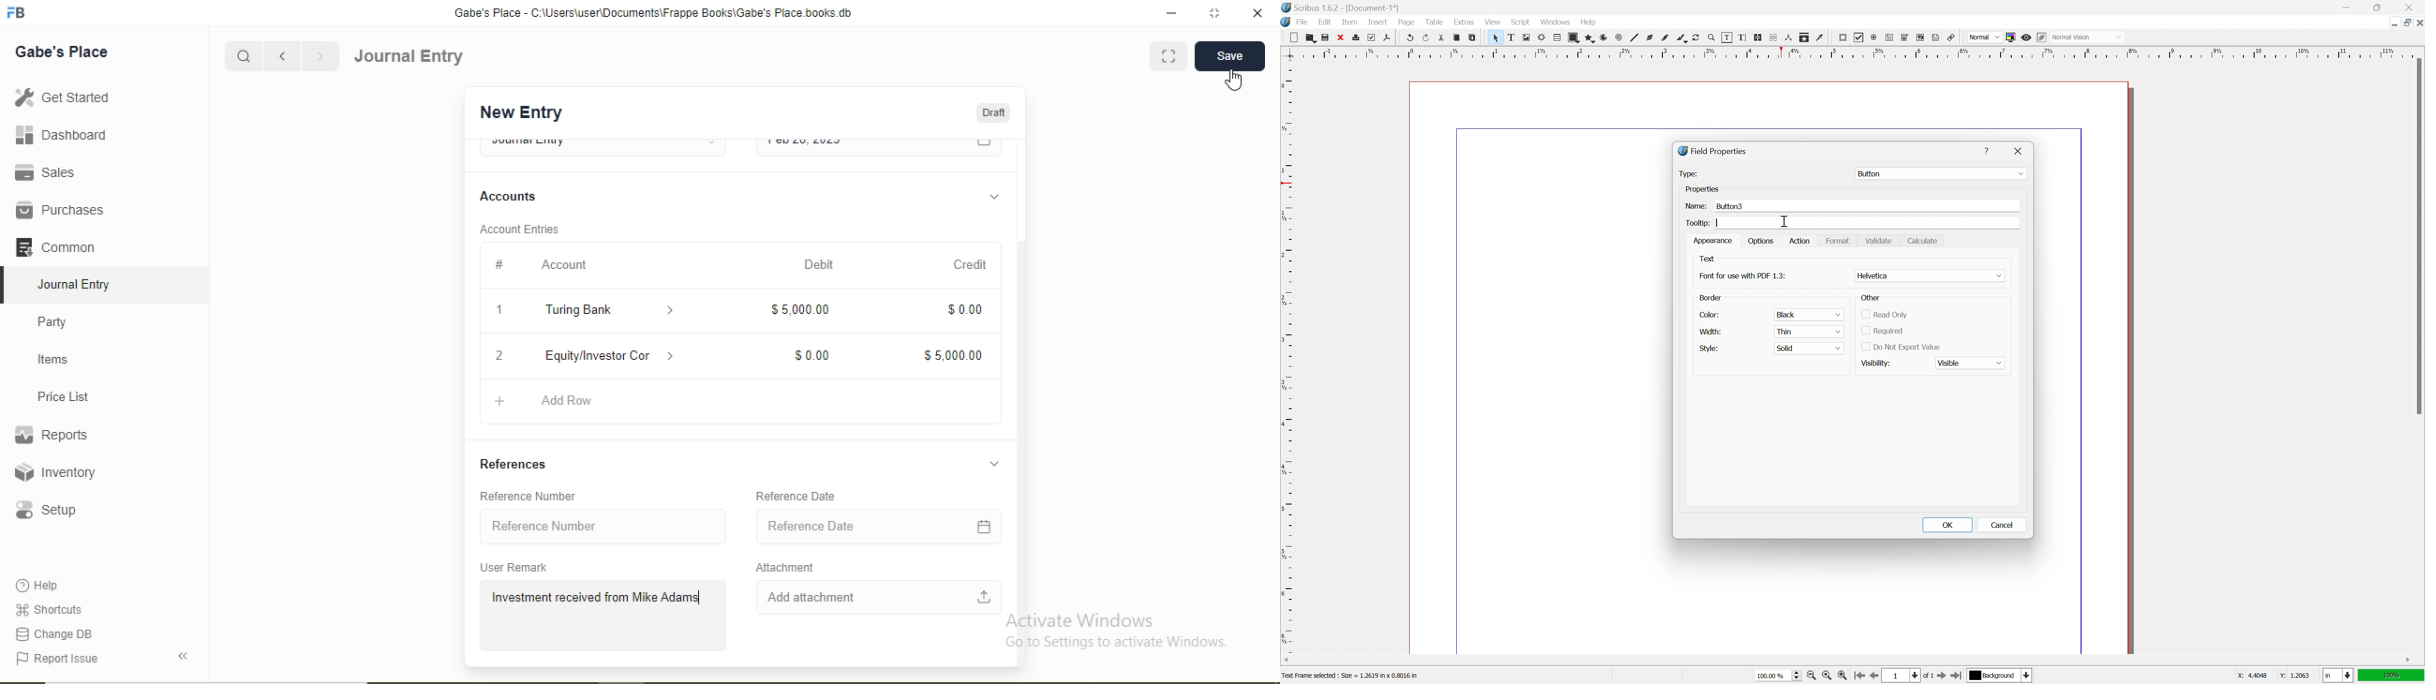 Image resolution: width=2436 pixels, height=700 pixels. Describe the element at coordinates (62, 52) in the screenshot. I see `Gabe's Place` at that location.